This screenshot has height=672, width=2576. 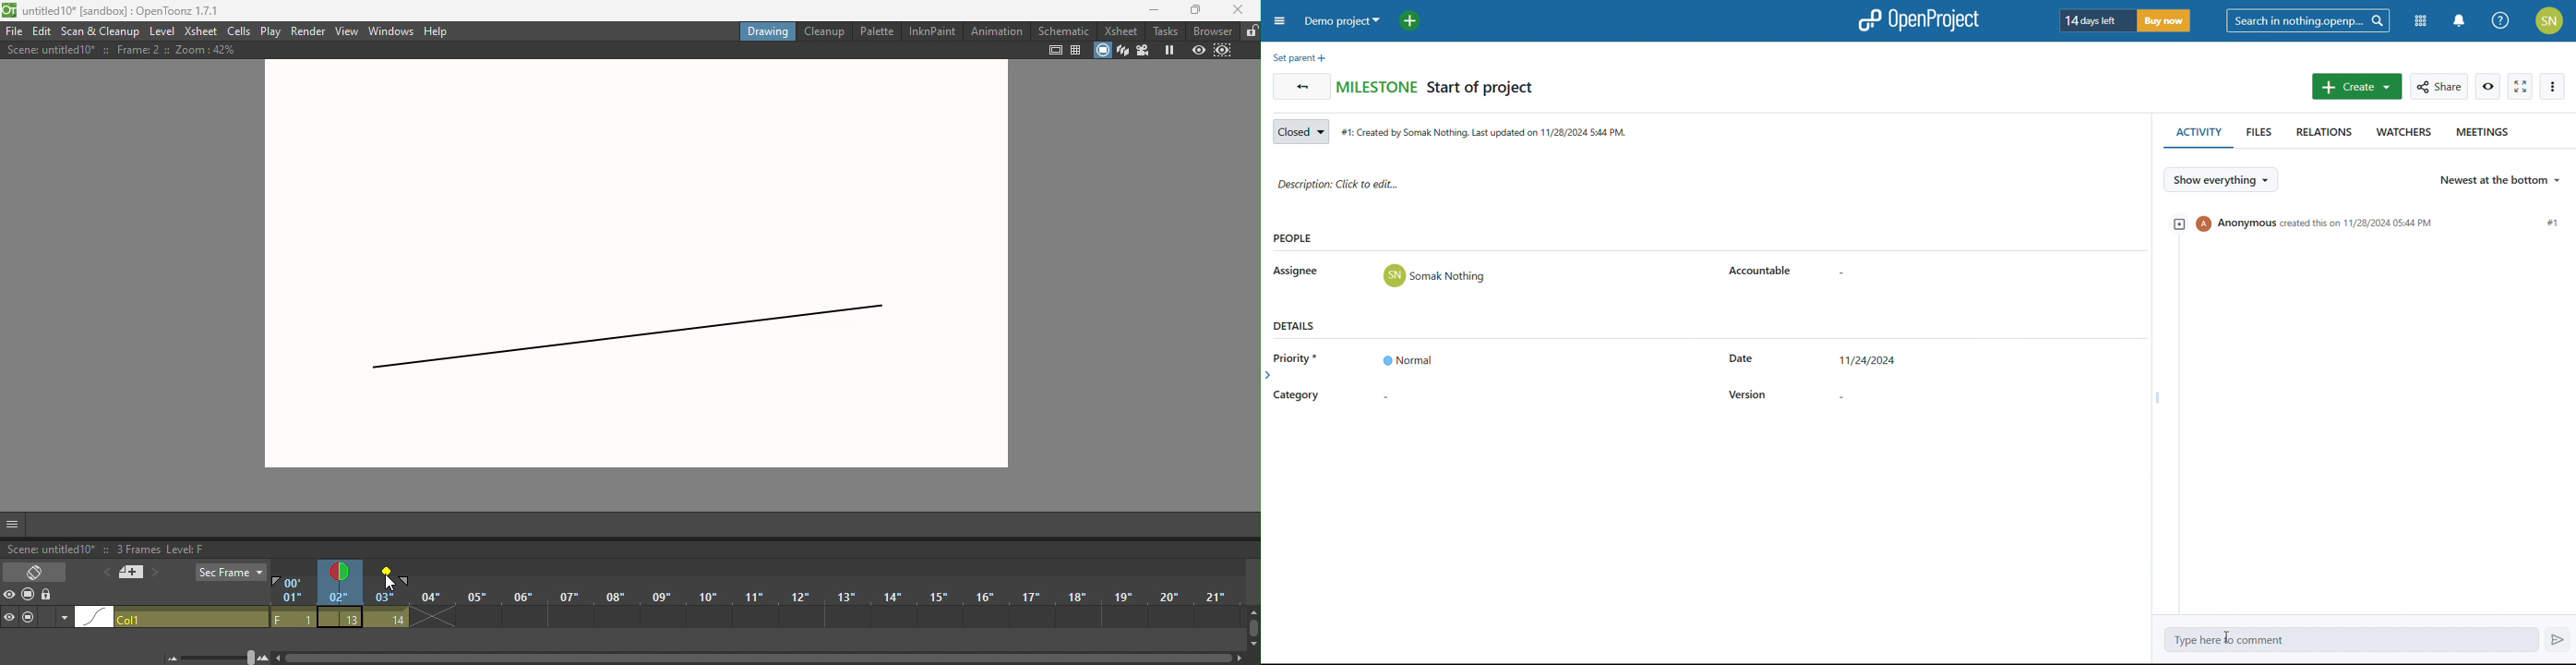 What do you see at coordinates (2553, 87) in the screenshot?
I see `more` at bounding box center [2553, 87].